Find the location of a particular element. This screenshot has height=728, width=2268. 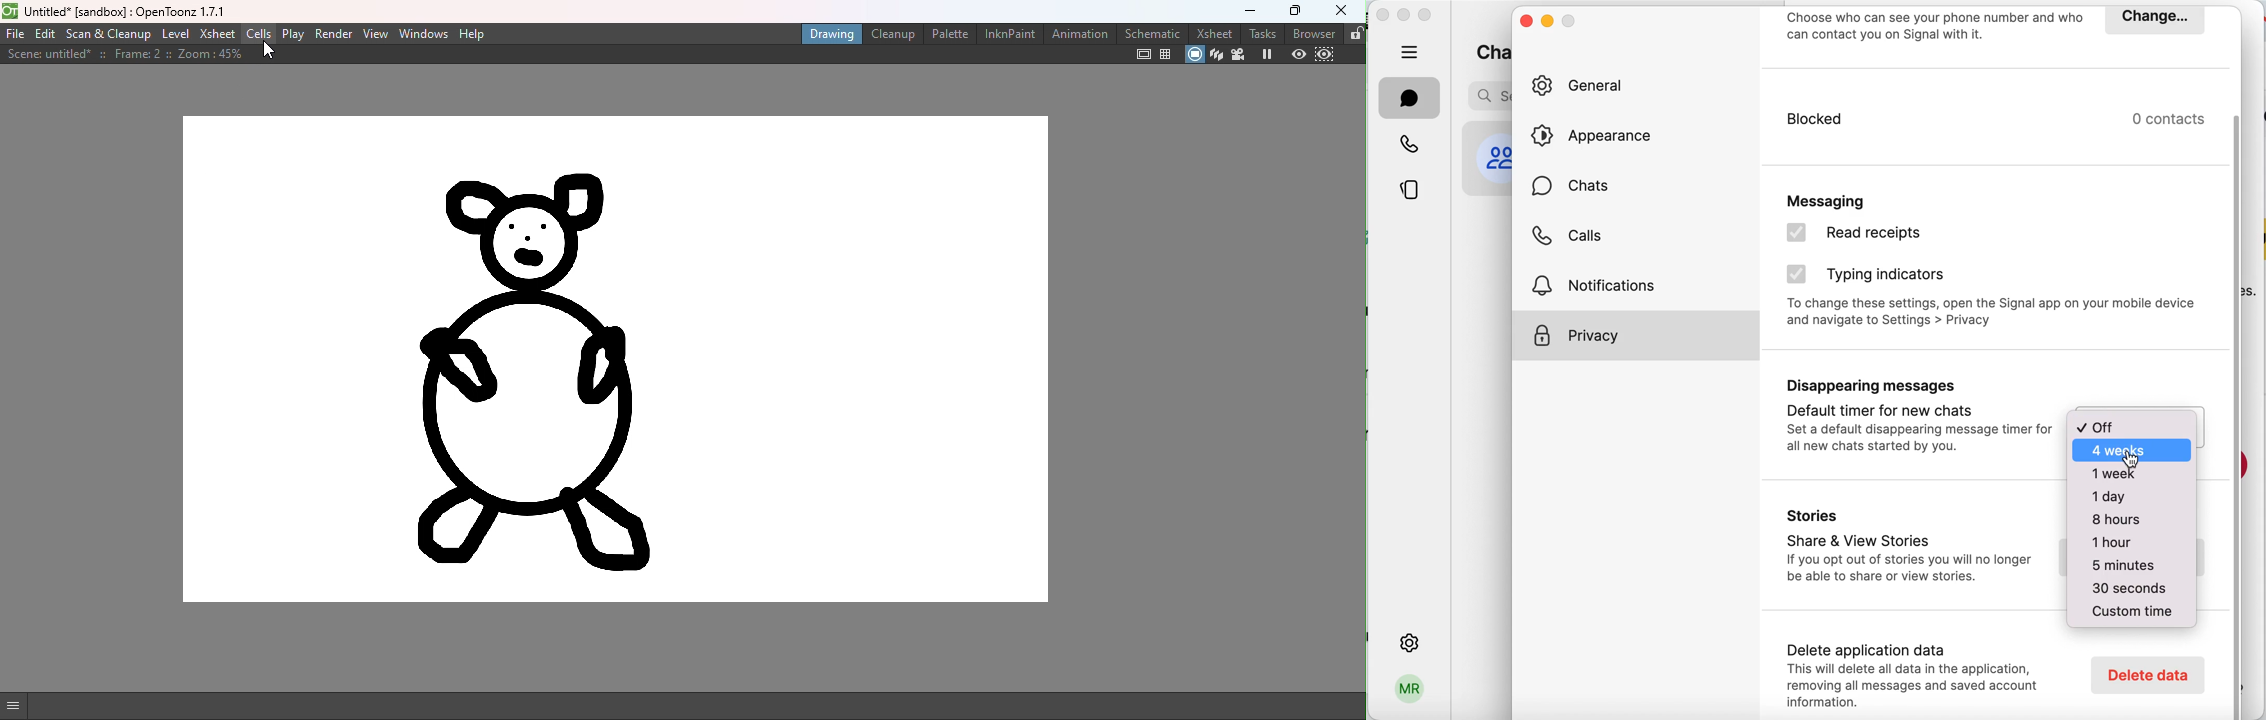

1 week is located at coordinates (2133, 474).